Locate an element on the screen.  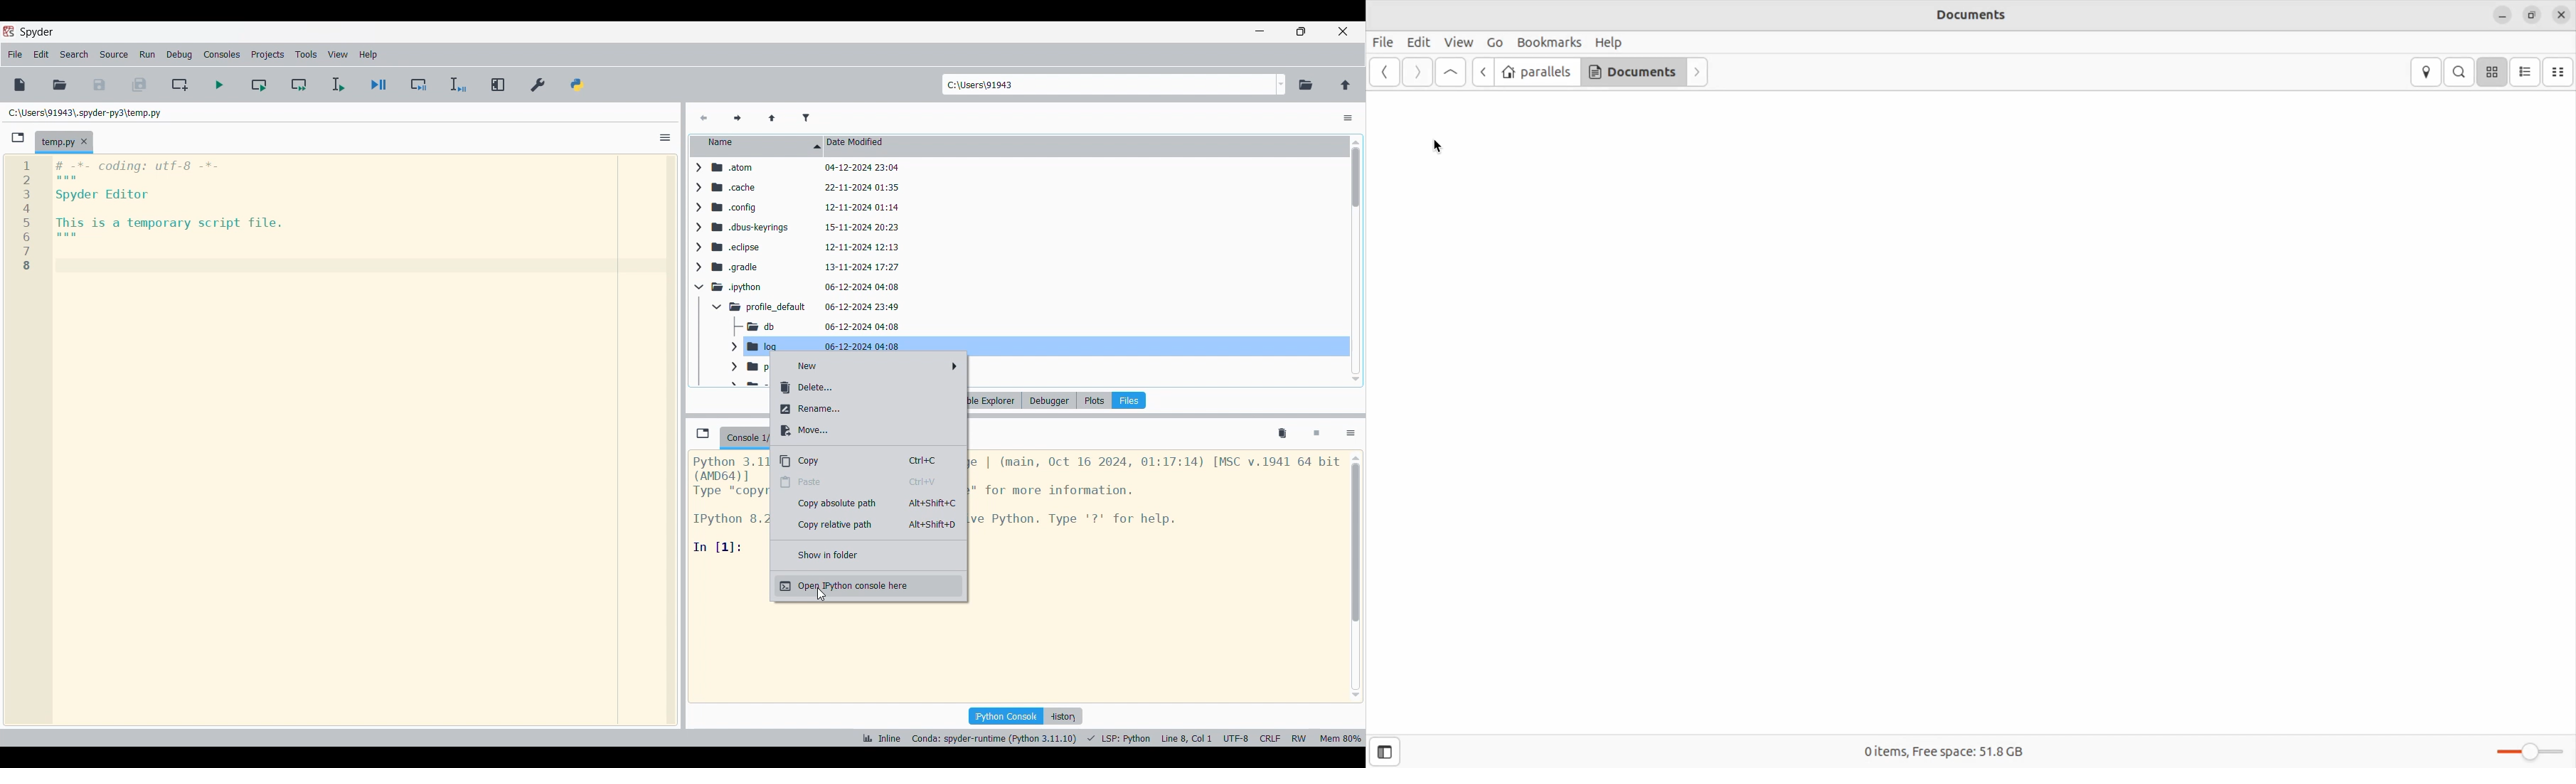
Tools menu is located at coordinates (307, 54).